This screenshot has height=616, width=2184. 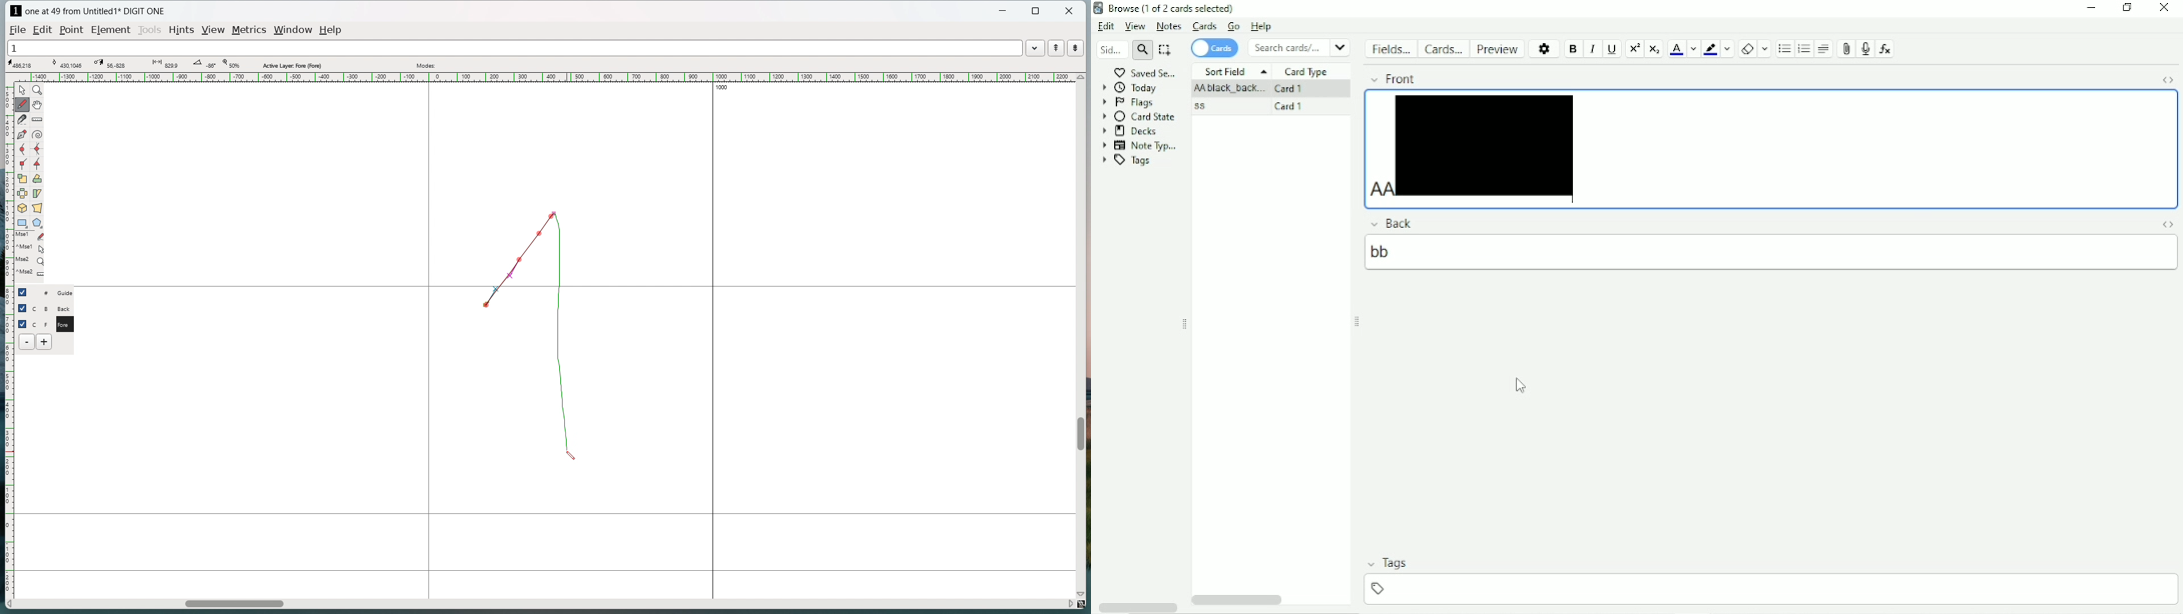 What do you see at coordinates (1005, 12) in the screenshot?
I see `minimize` at bounding box center [1005, 12].